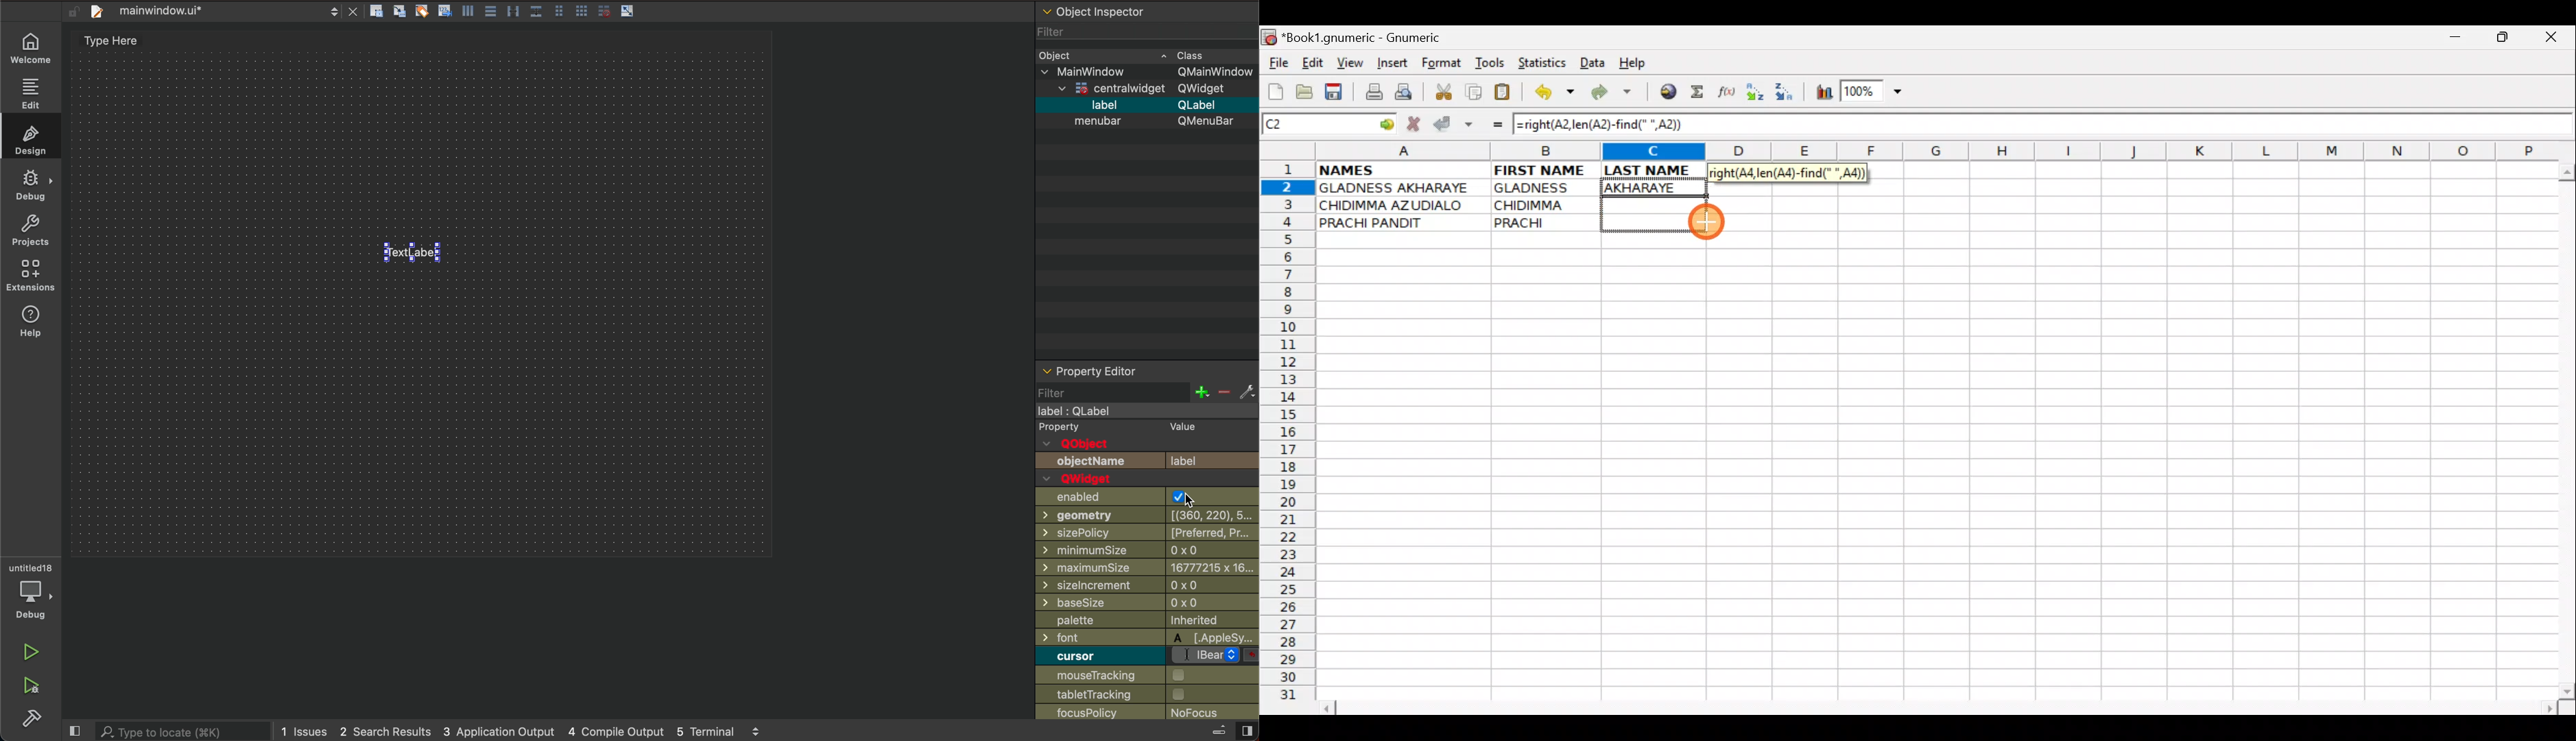 The height and width of the screenshot is (756, 2576). What do you see at coordinates (1873, 93) in the screenshot?
I see `Zoom` at bounding box center [1873, 93].